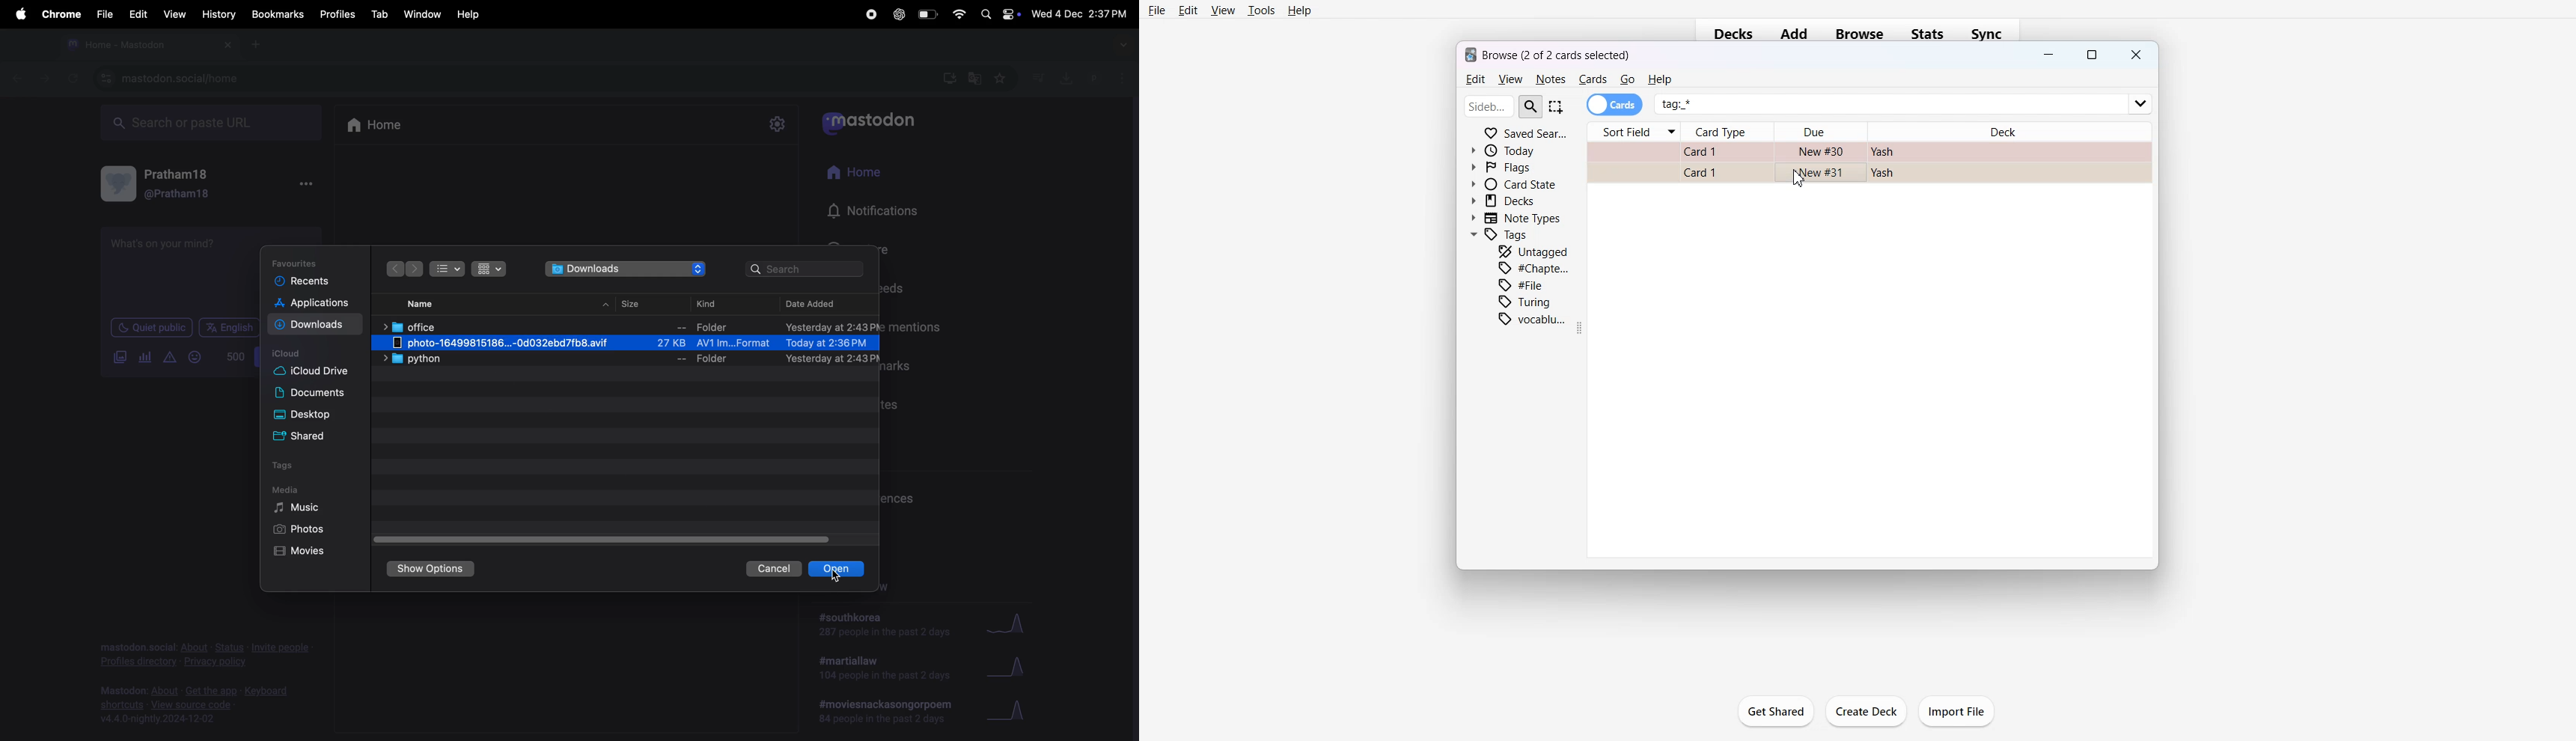 This screenshot has width=2576, height=756. Describe the element at coordinates (1821, 132) in the screenshot. I see `Due` at that location.